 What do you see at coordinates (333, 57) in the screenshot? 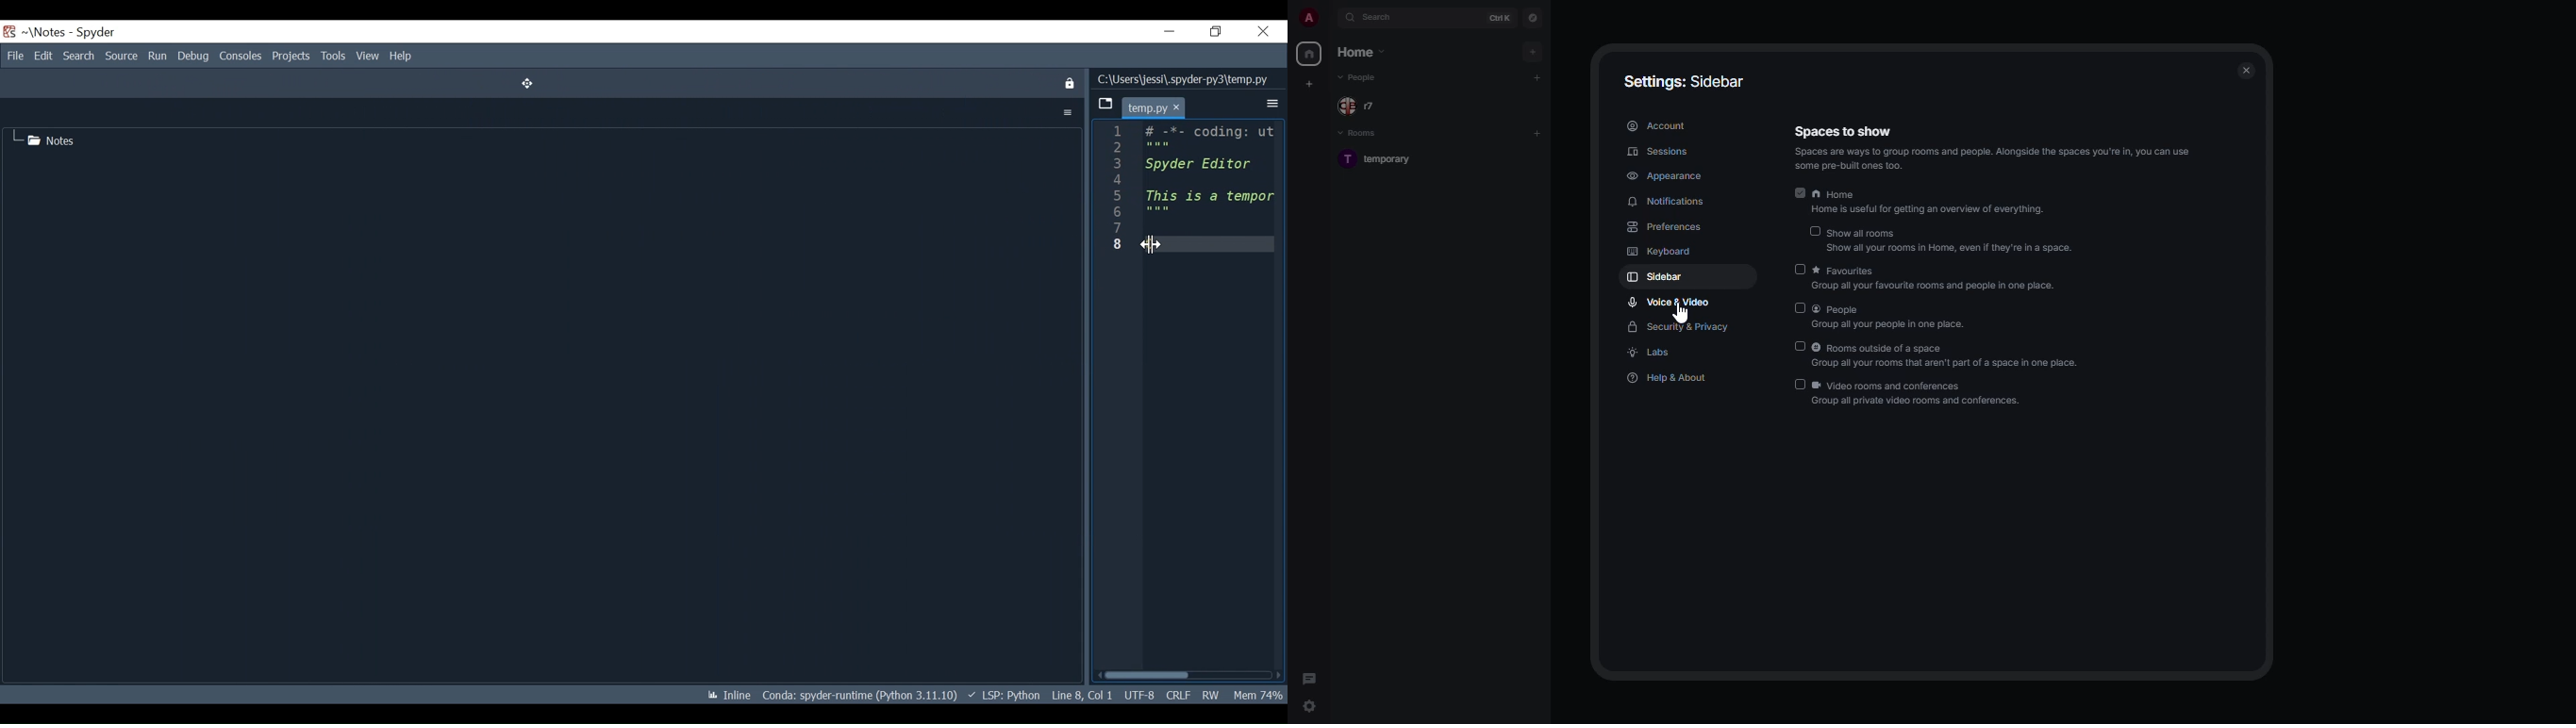
I see `Tools` at bounding box center [333, 57].